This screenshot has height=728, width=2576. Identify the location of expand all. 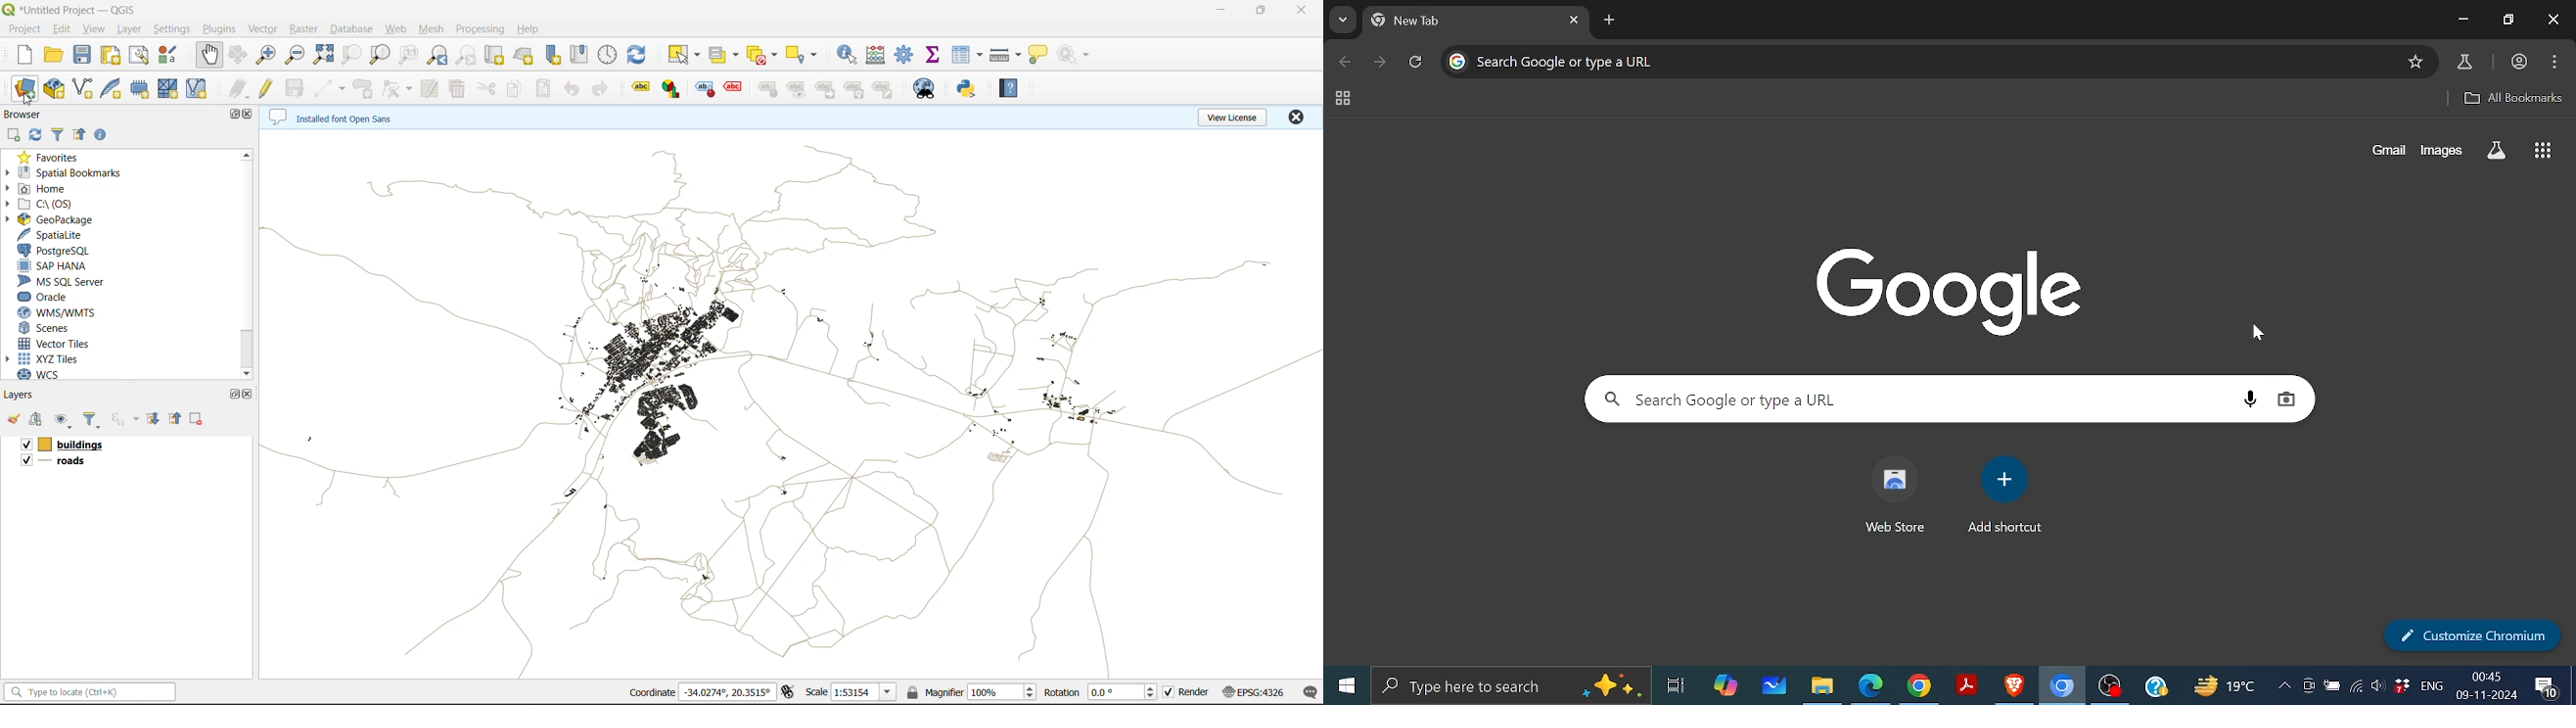
(153, 419).